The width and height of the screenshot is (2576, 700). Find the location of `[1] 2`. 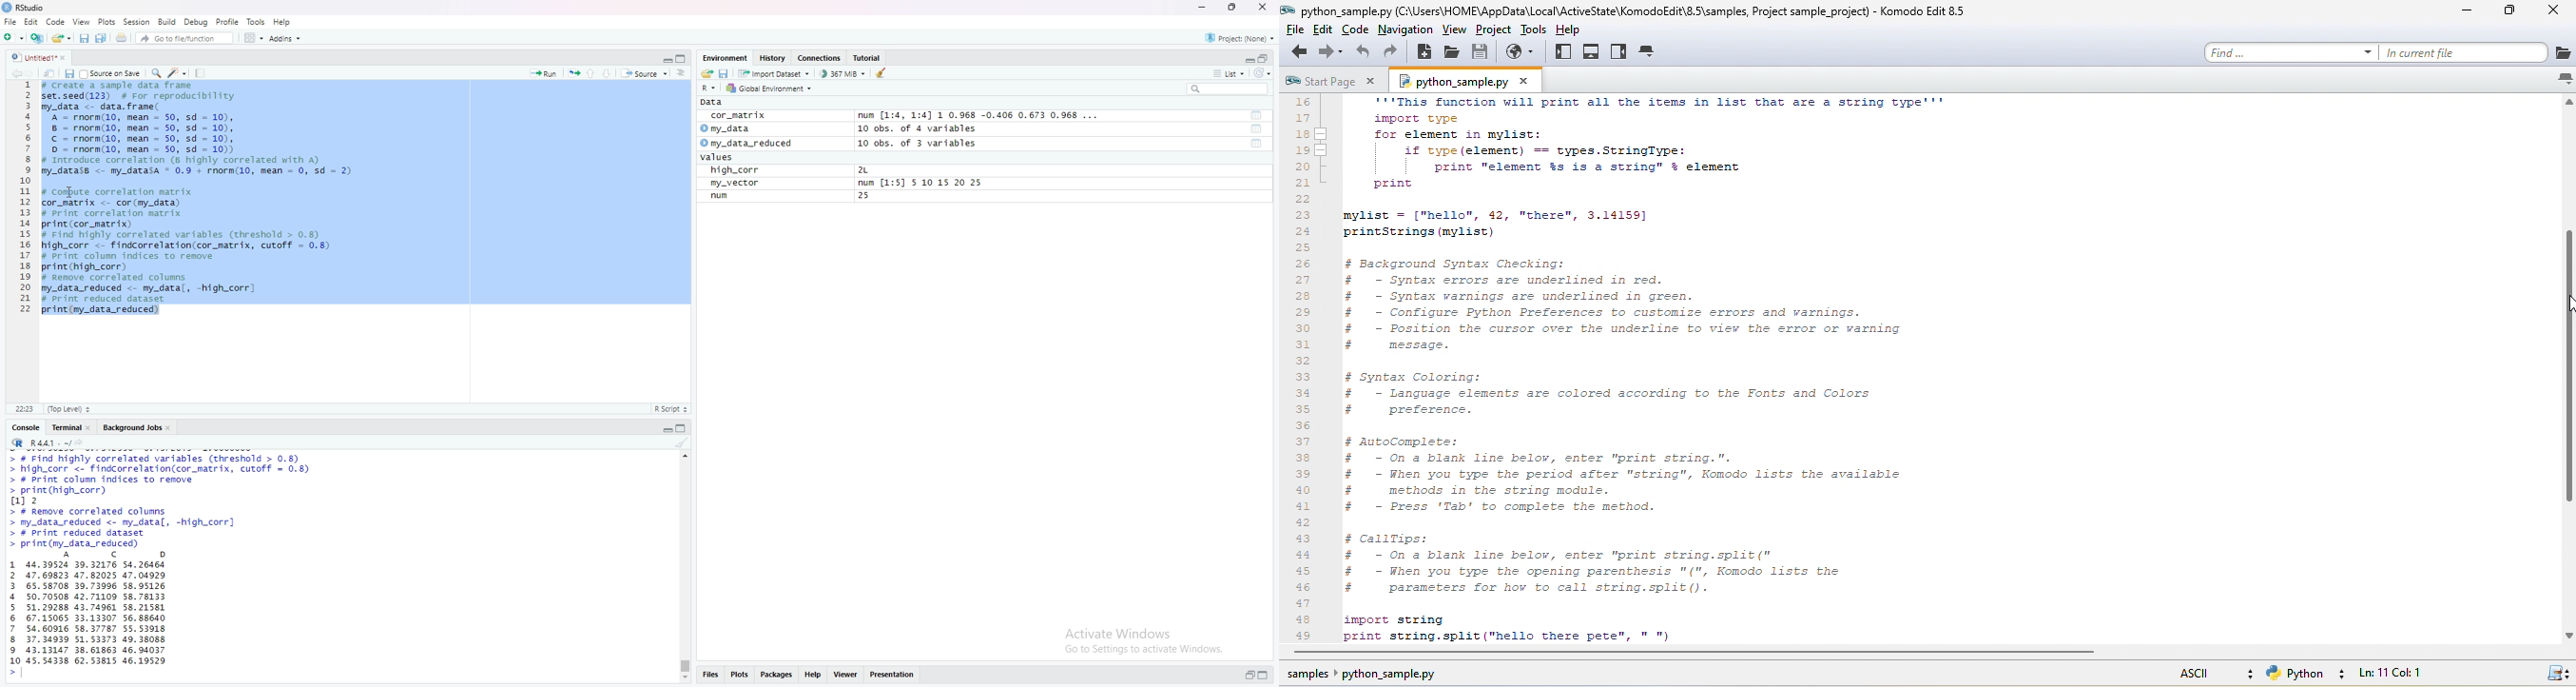

[1] 2 is located at coordinates (26, 500).